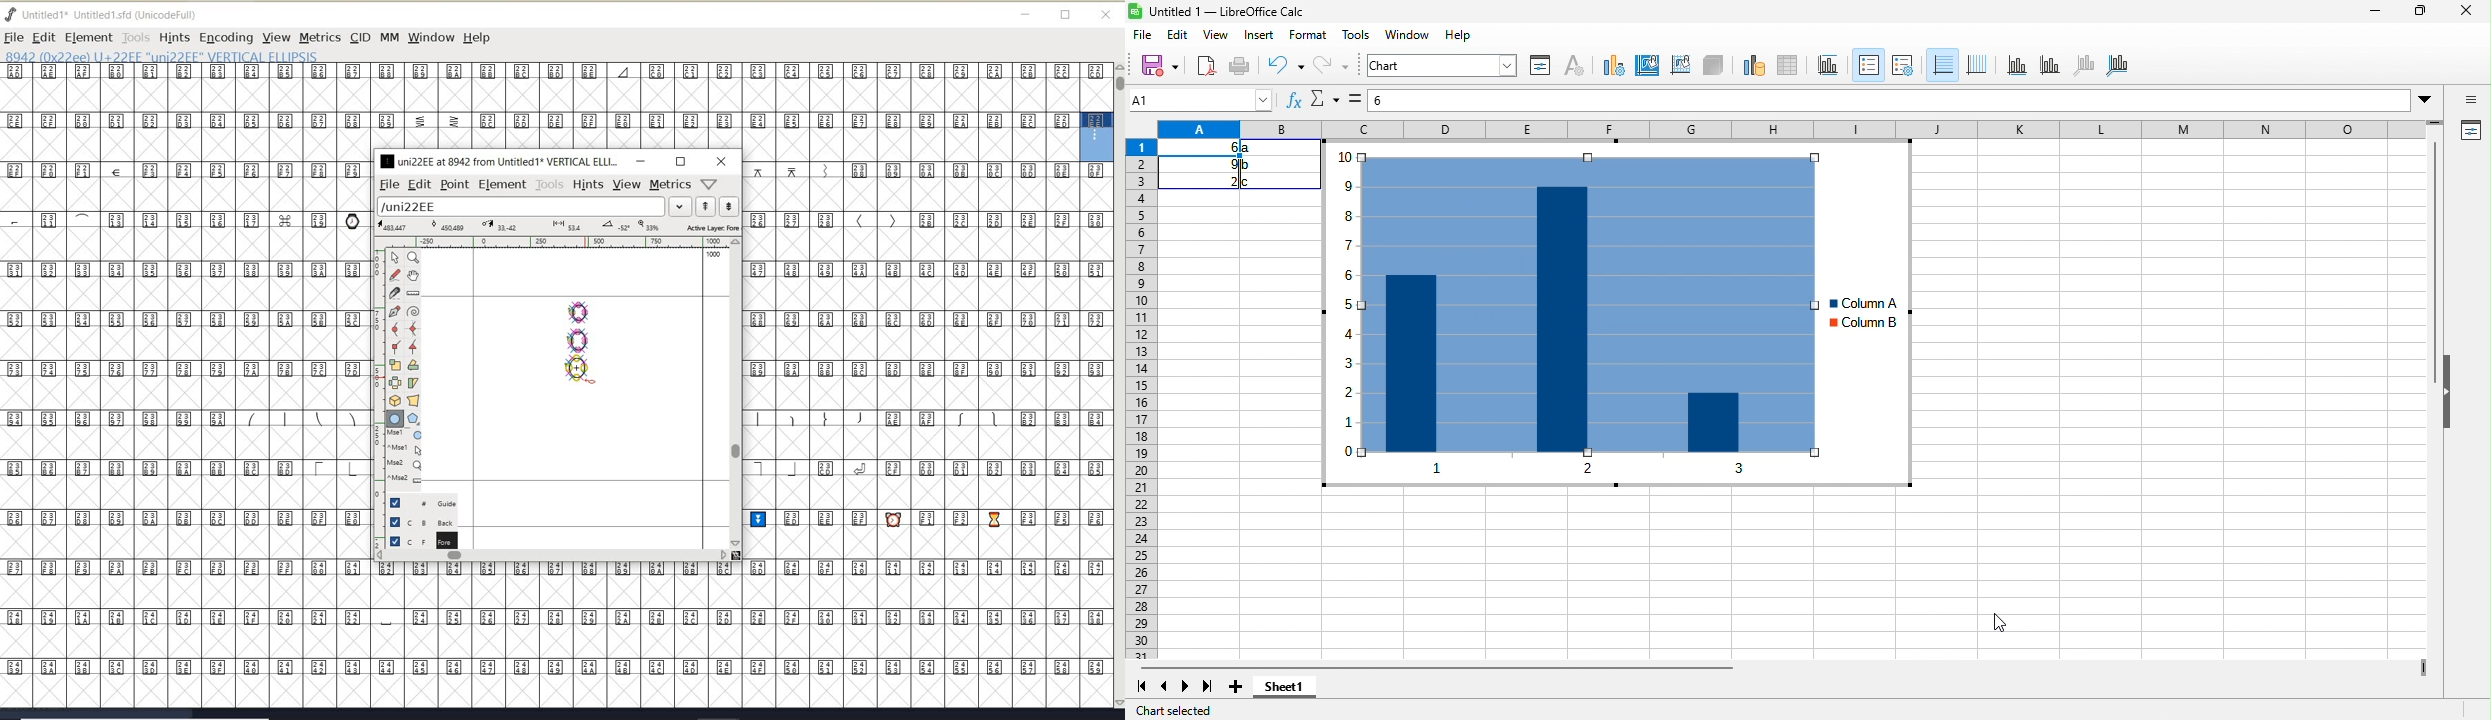 The height and width of the screenshot is (728, 2492). What do you see at coordinates (1441, 66) in the screenshot?
I see `chart ` at bounding box center [1441, 66].